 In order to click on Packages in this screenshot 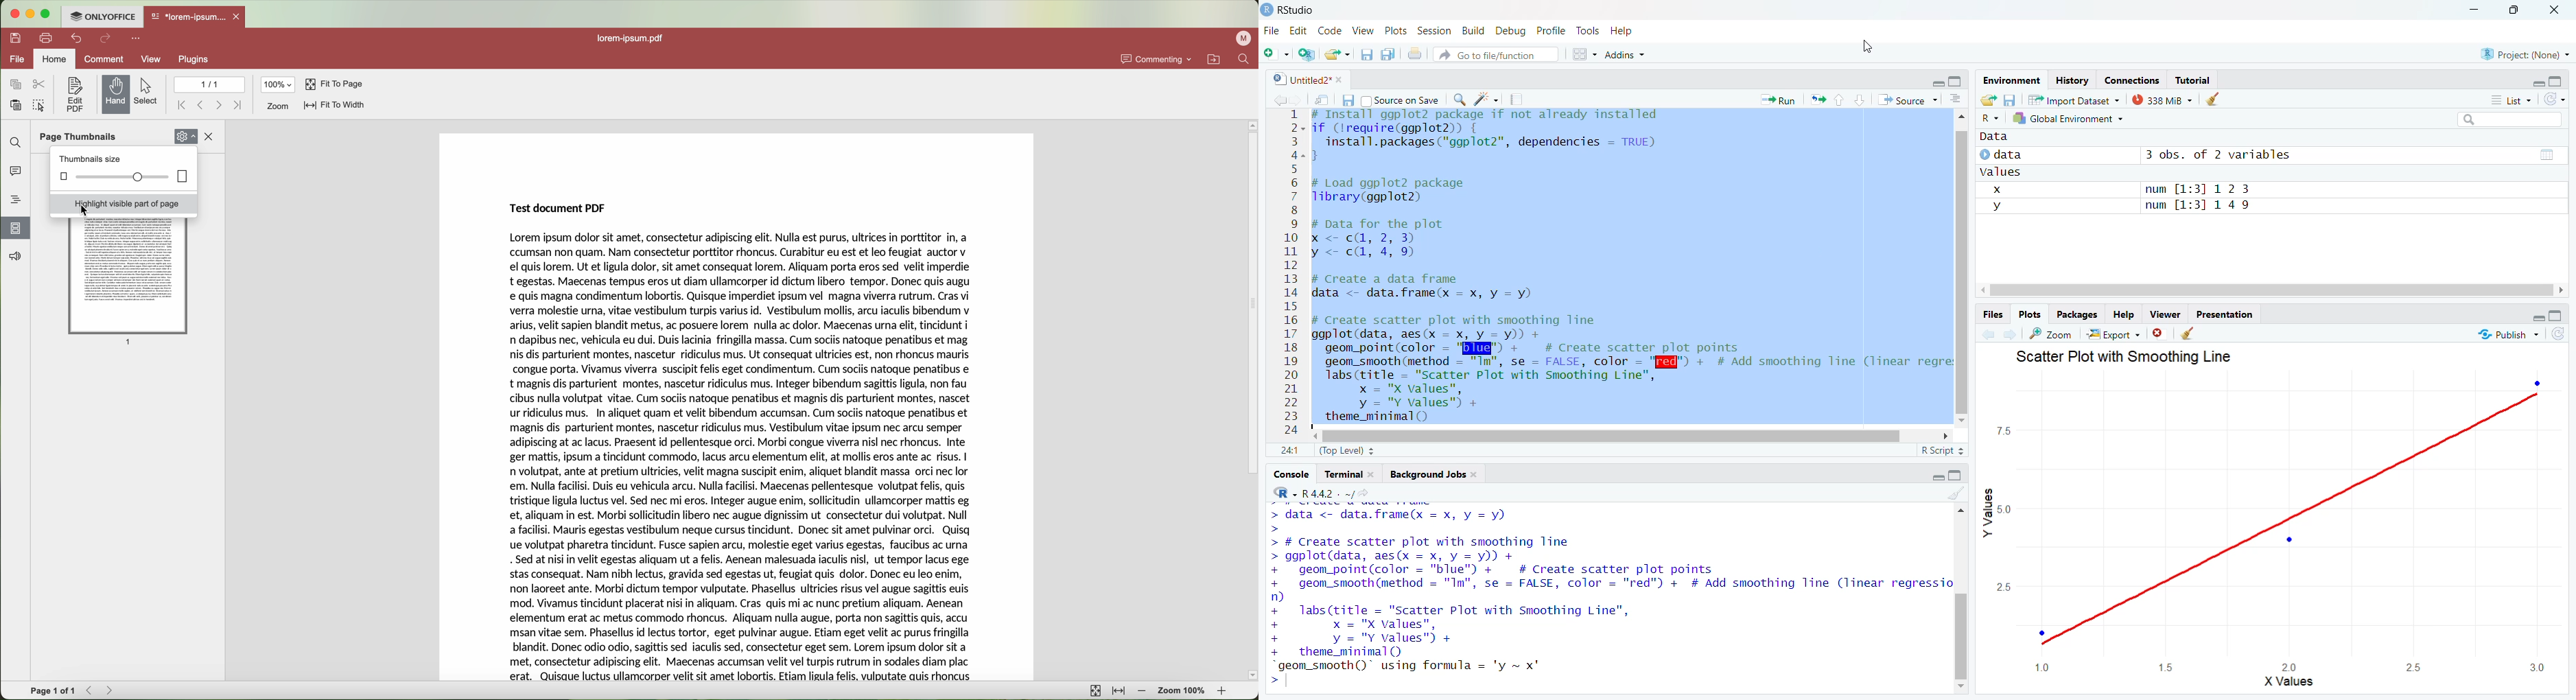, I will do `click(2080, 315)`.